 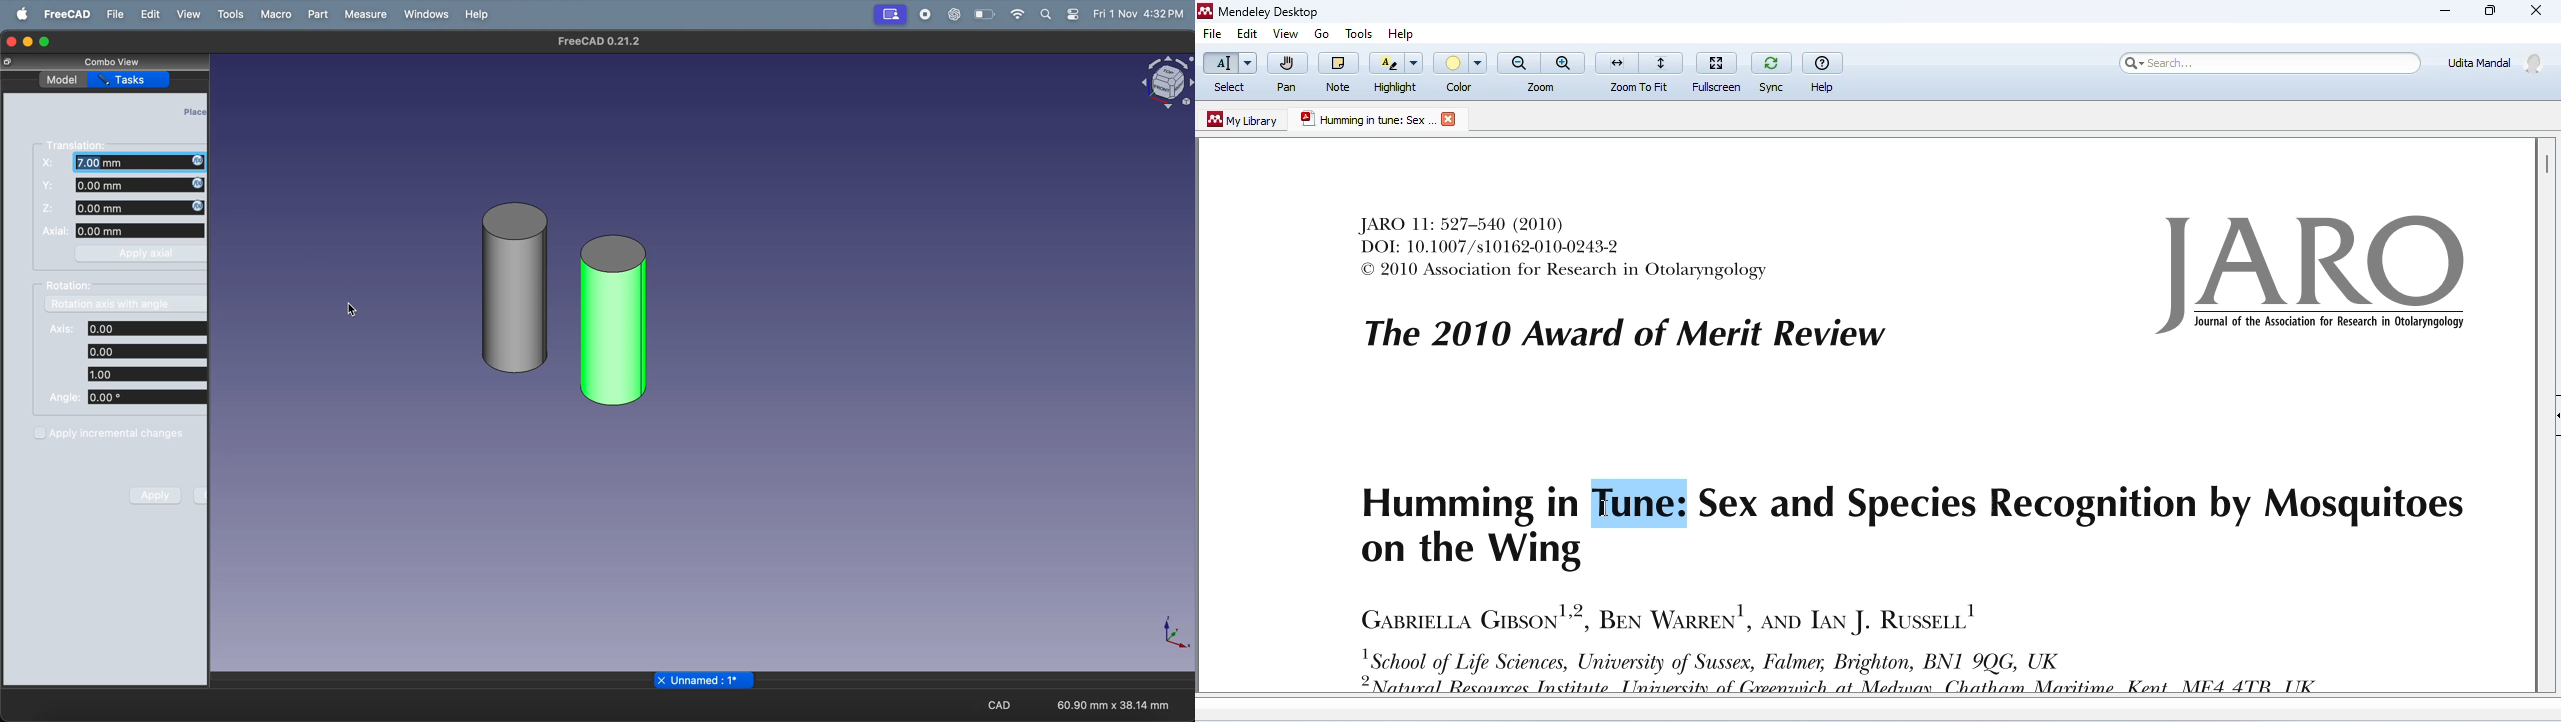 I want to click on Z:, so click(x=50, y=208).